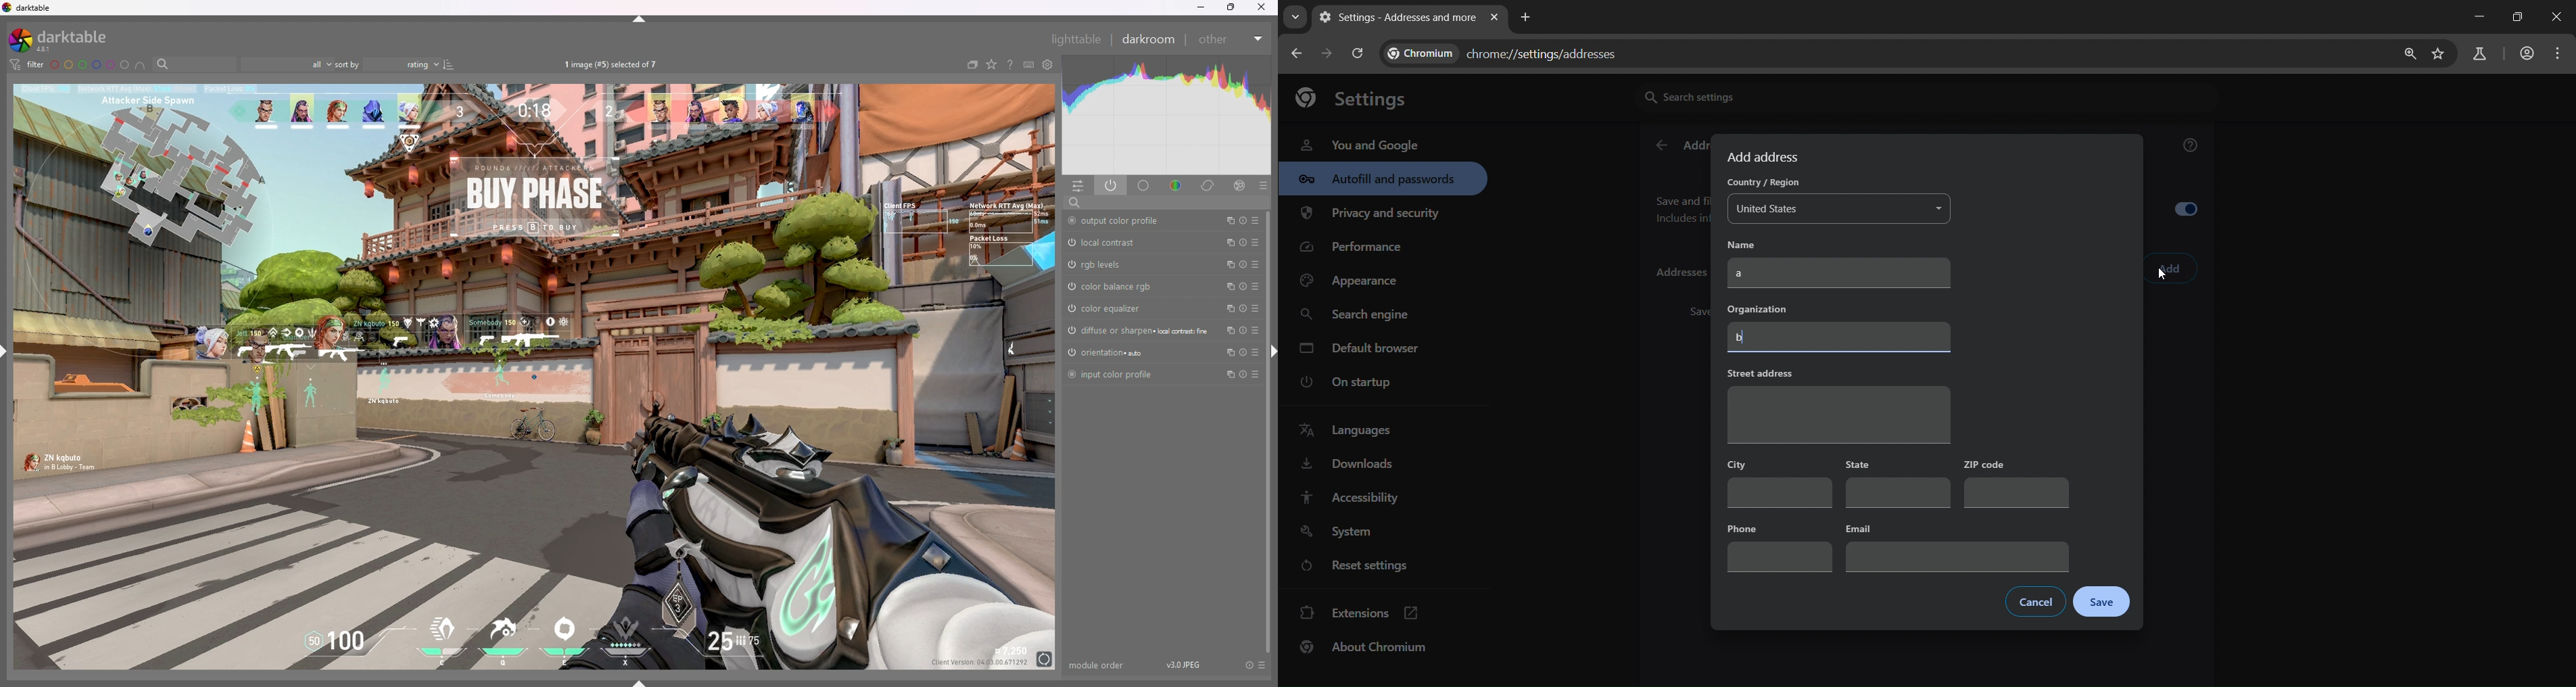  What do you see at coordinates (1108, 308) in the screenshot?
I see `color equalizer` at bounding box center [1108, 308].